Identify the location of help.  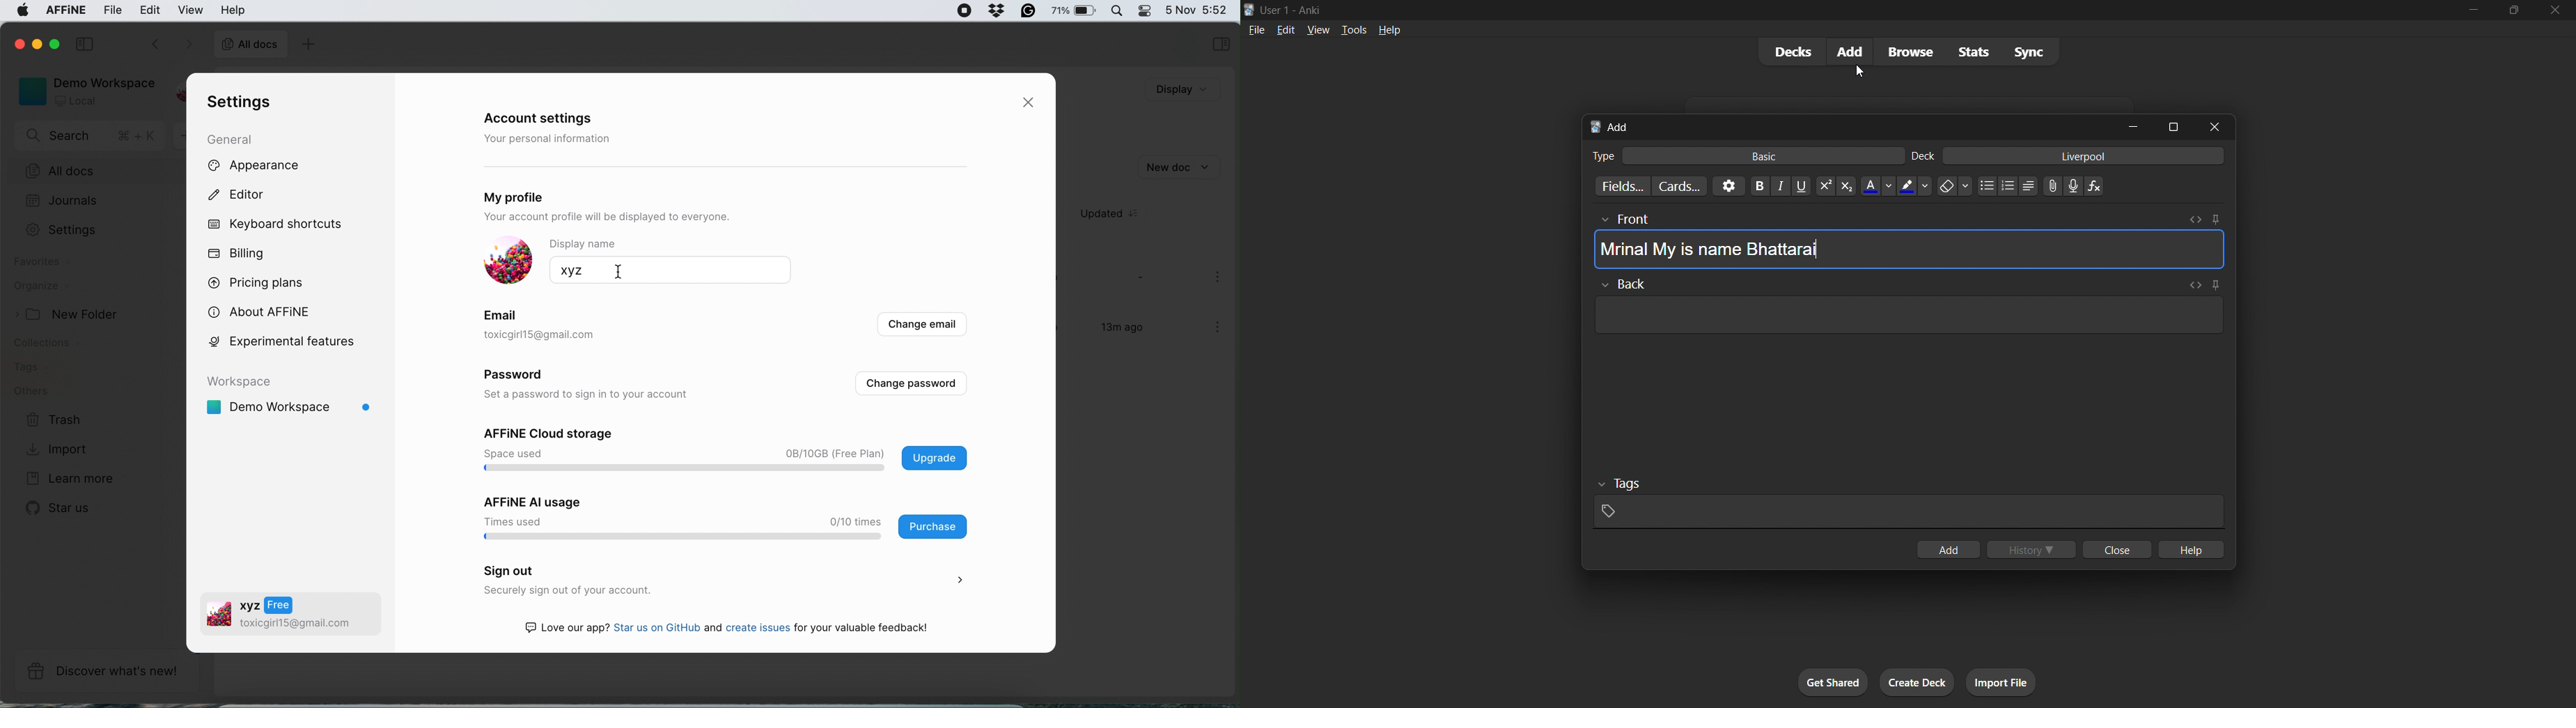
(2193, 549).